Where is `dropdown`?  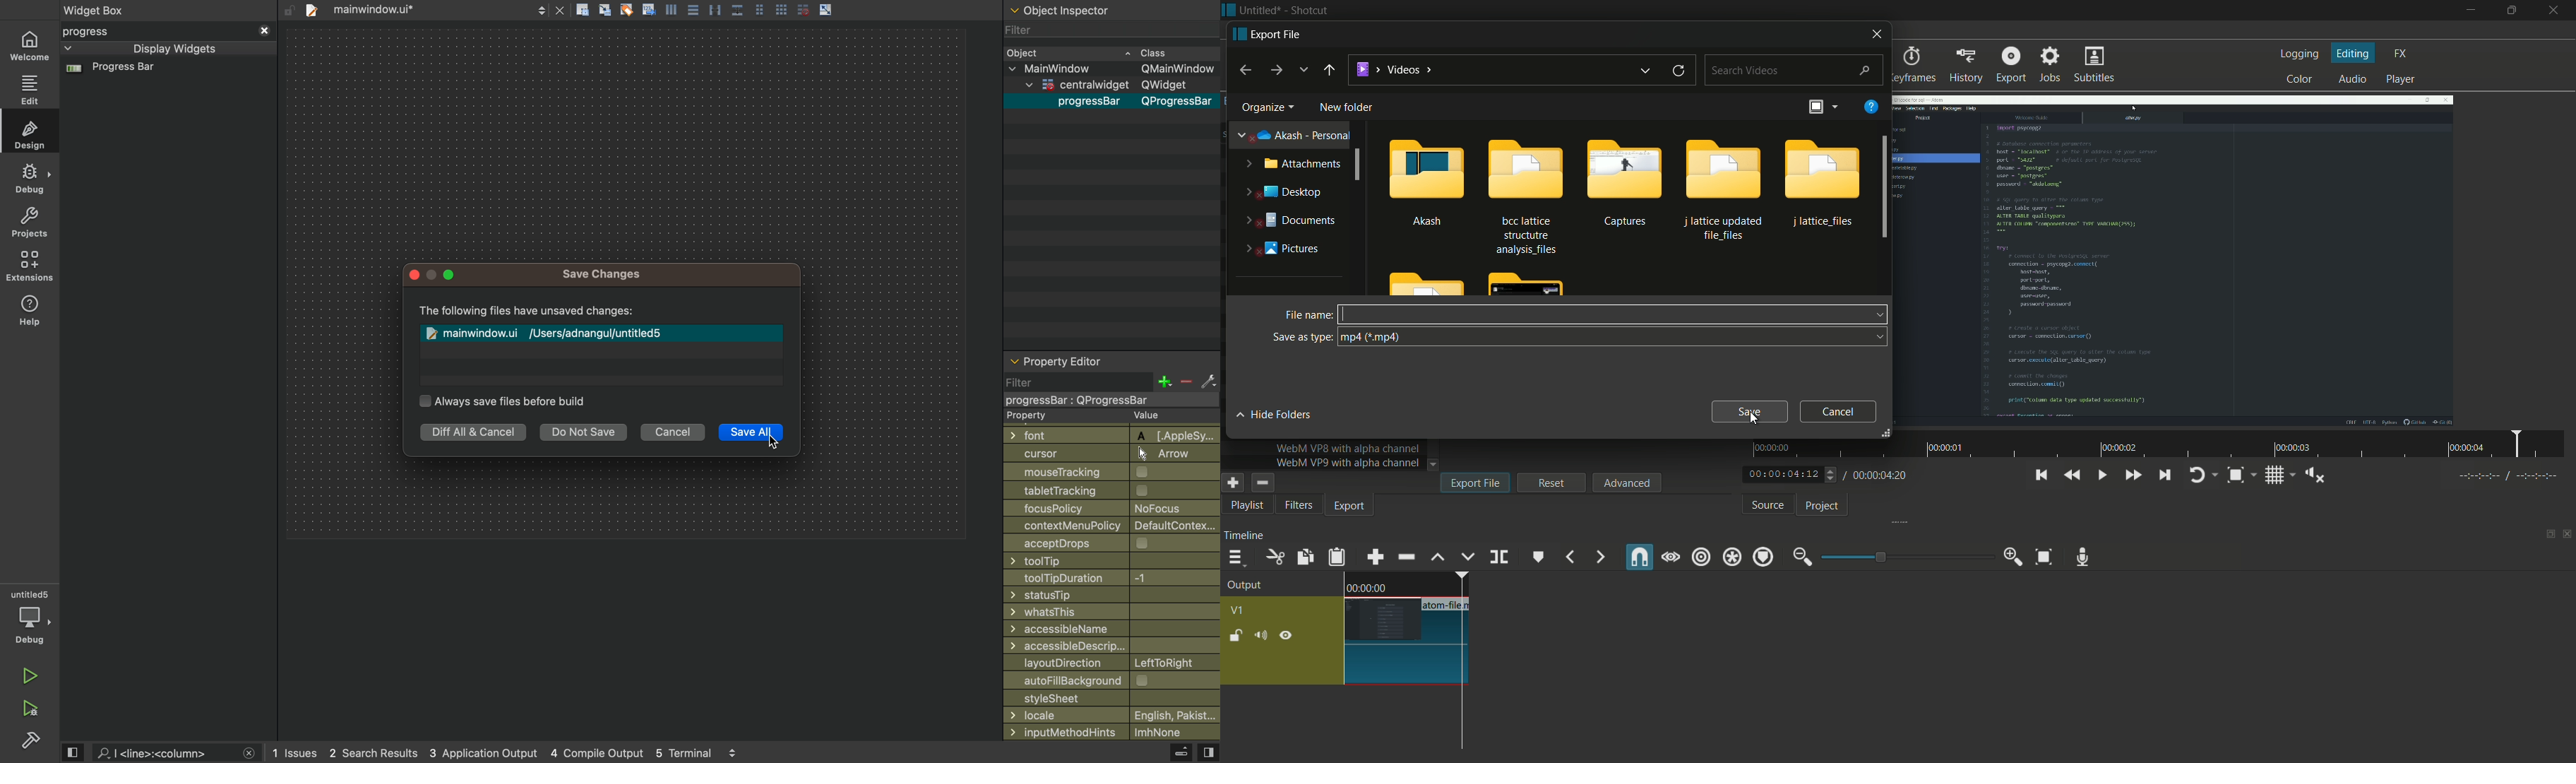 dropdown is located at coordinates (1878, 314).